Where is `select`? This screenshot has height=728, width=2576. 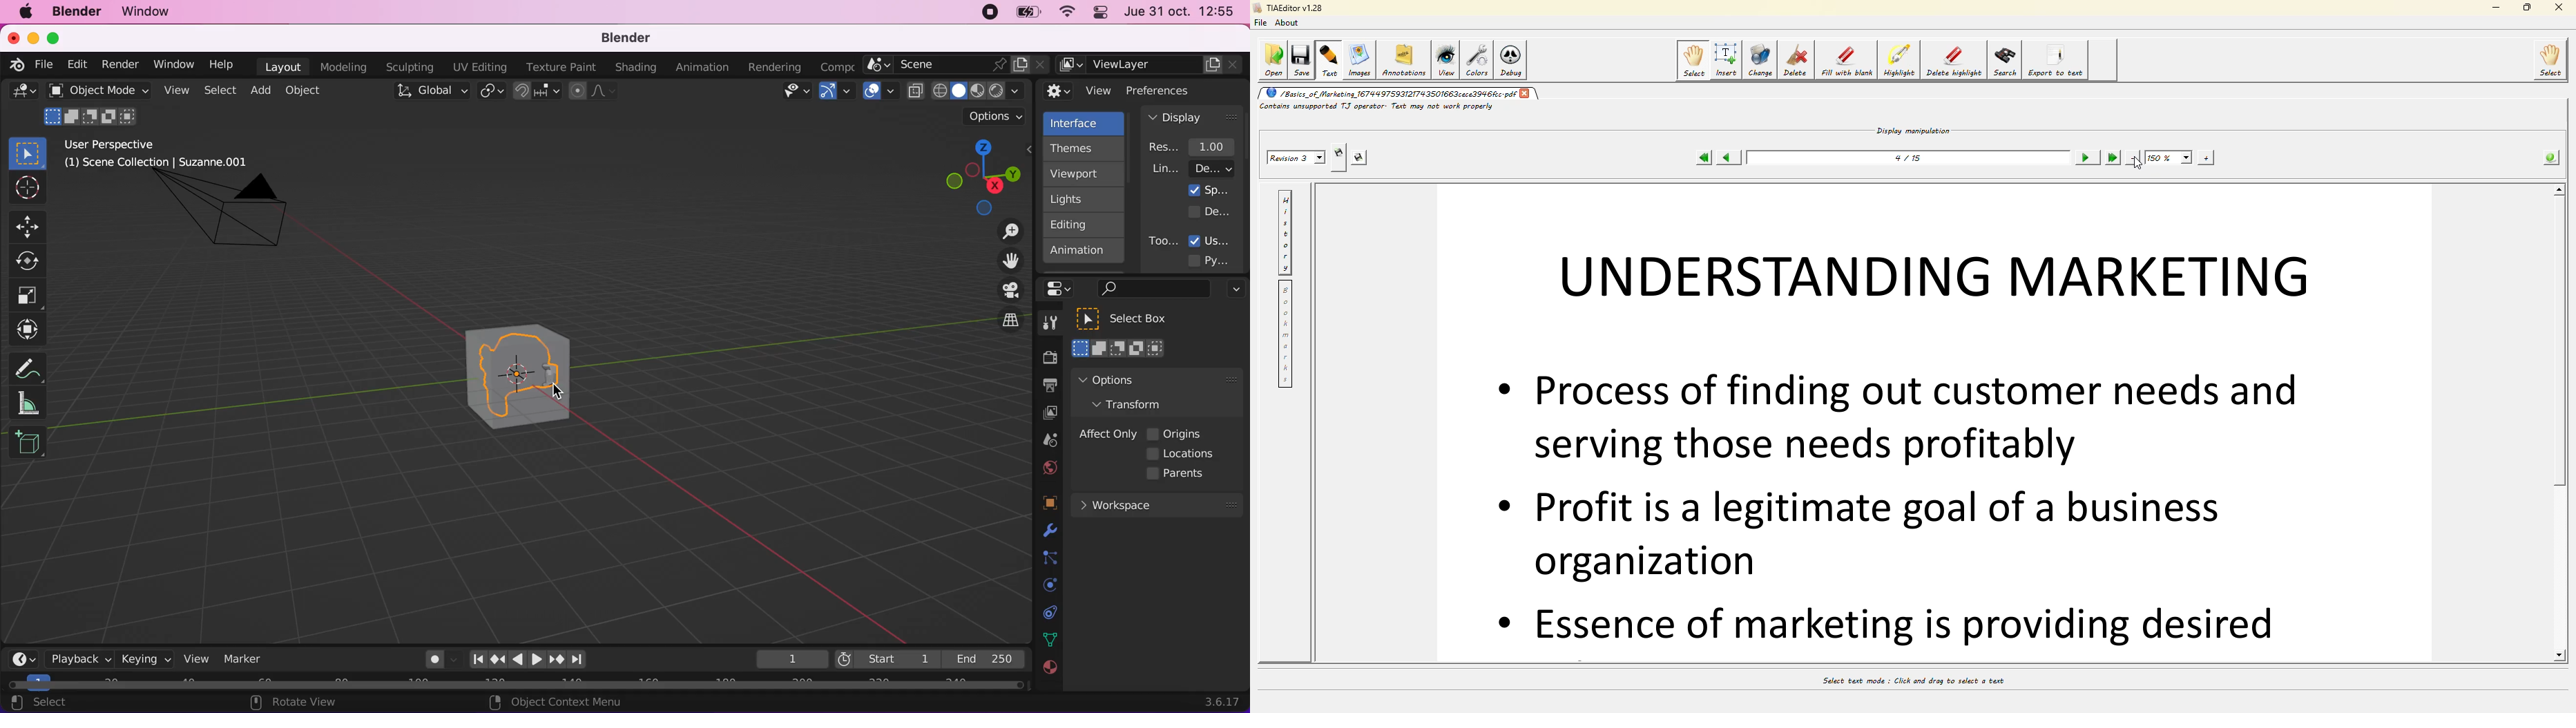
select is located at coordinates (219, 91).